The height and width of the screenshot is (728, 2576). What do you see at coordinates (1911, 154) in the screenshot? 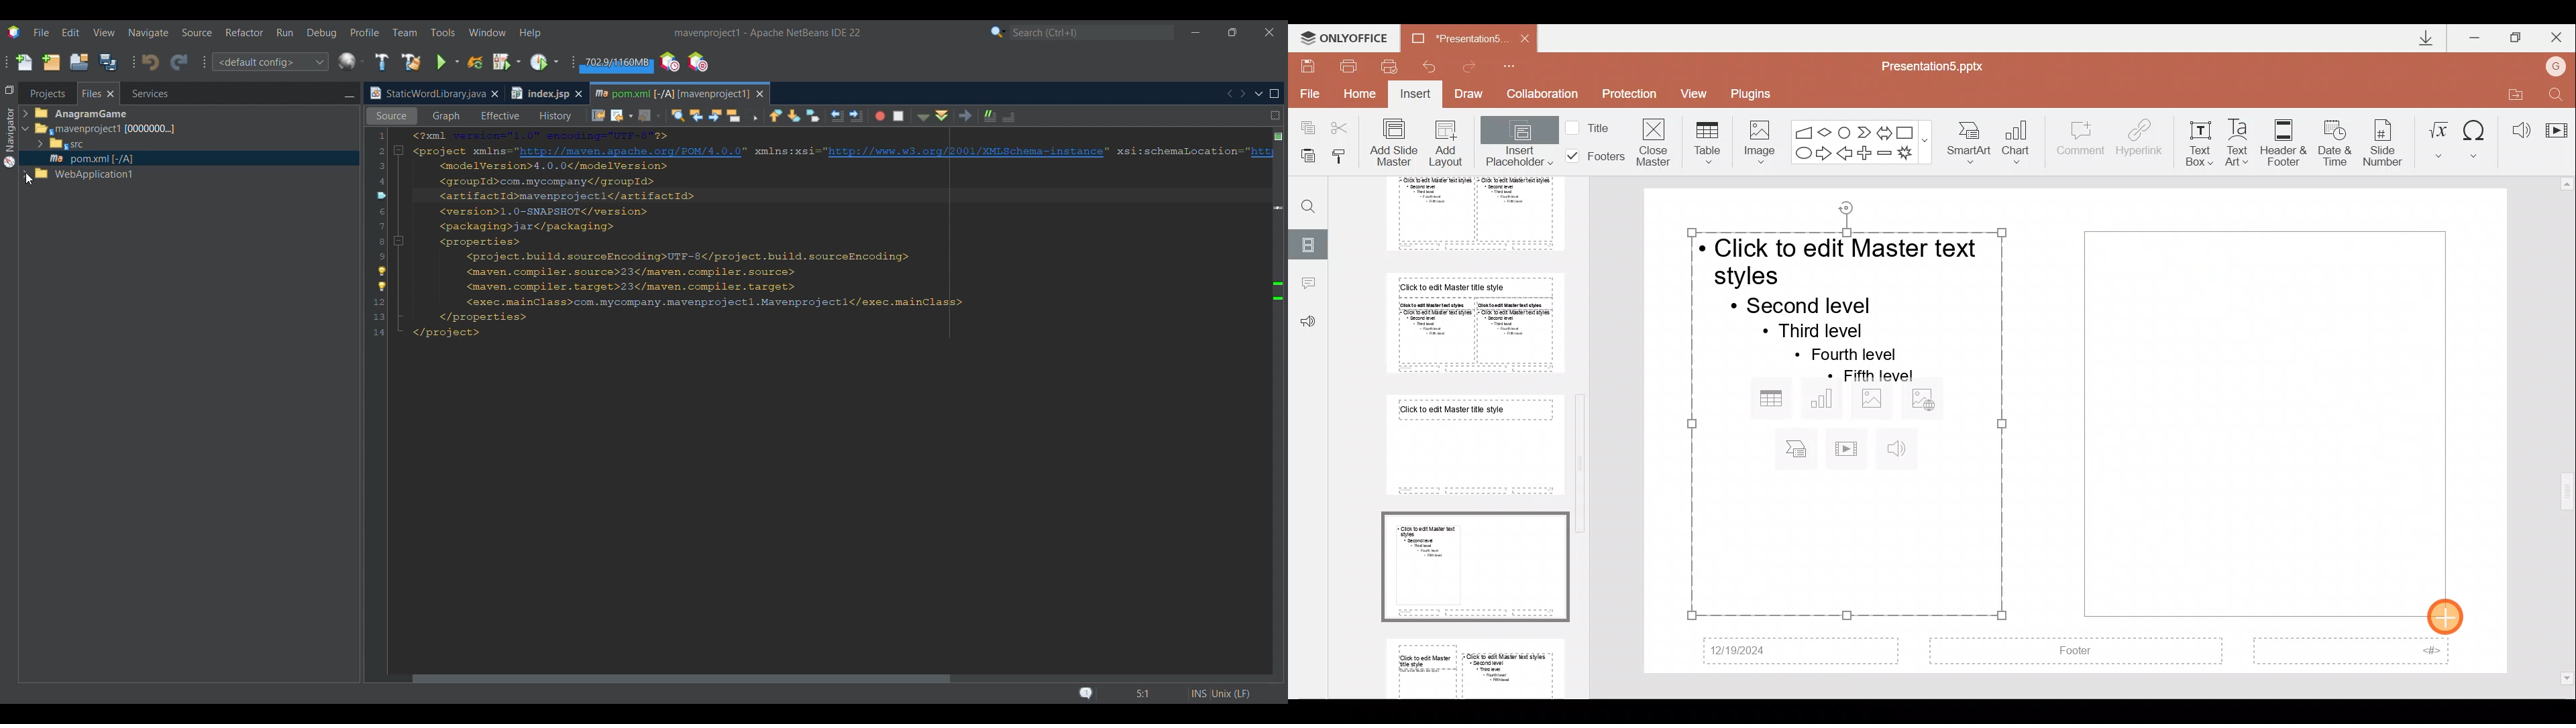
I see `Explosion 1` at bounding box center [1911, 154].